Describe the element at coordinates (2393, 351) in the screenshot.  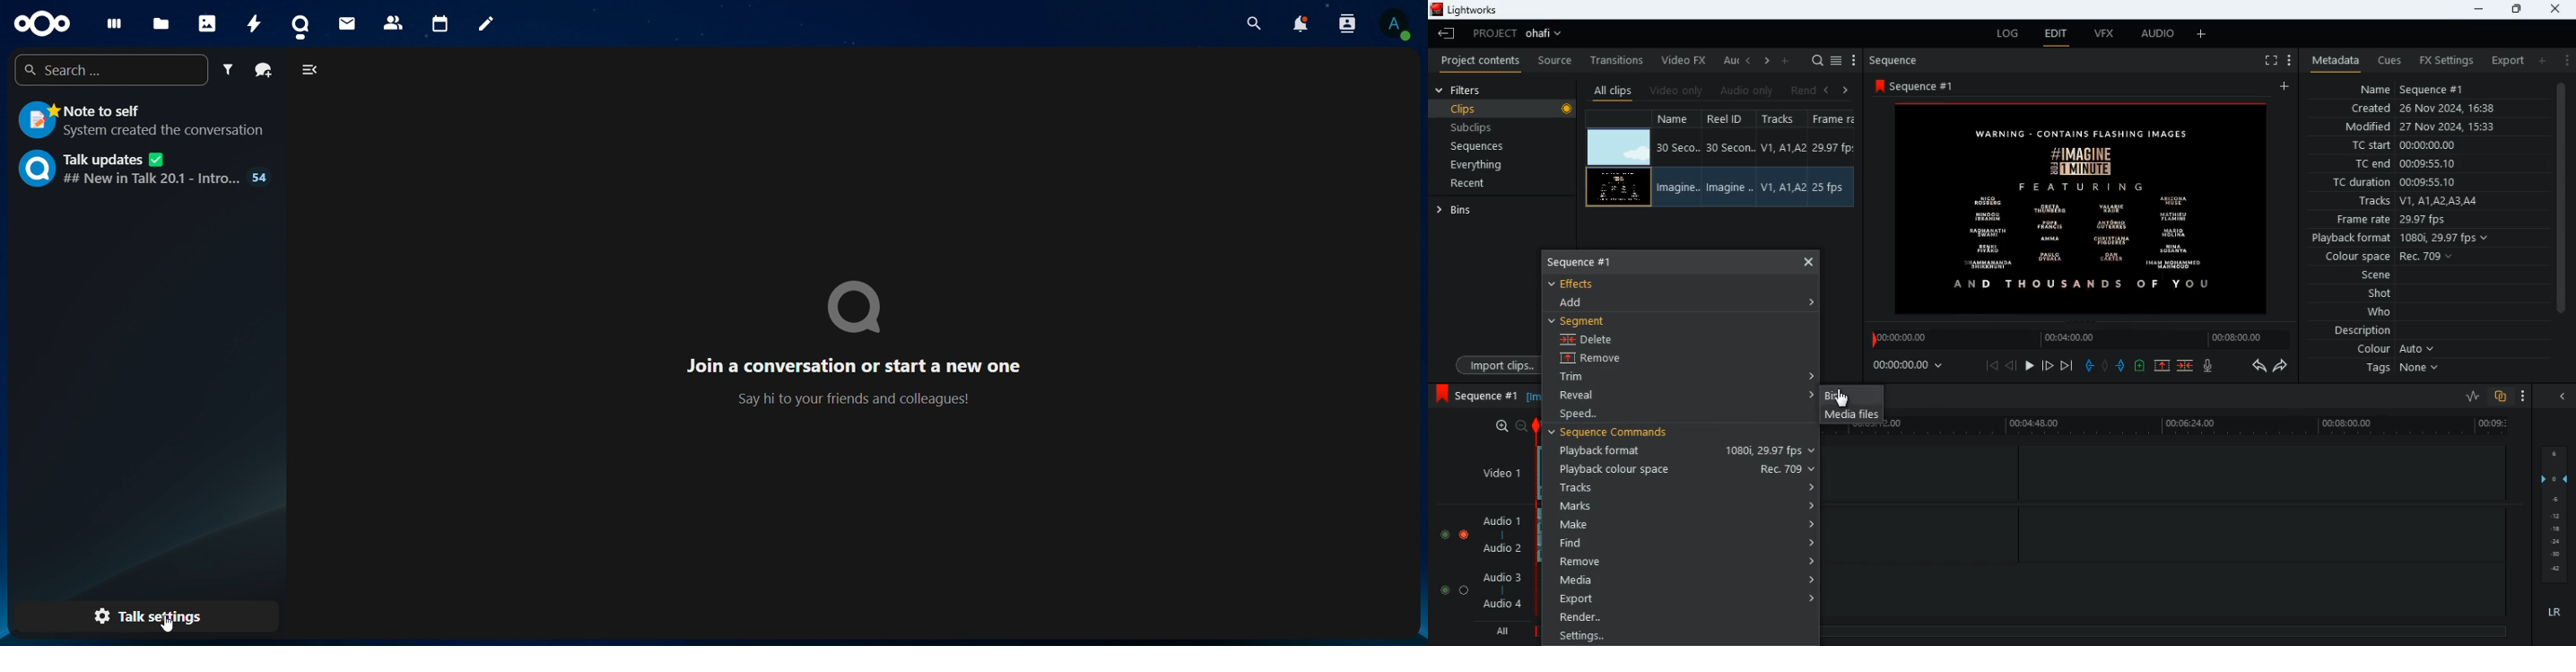
I see `colour` at that location.